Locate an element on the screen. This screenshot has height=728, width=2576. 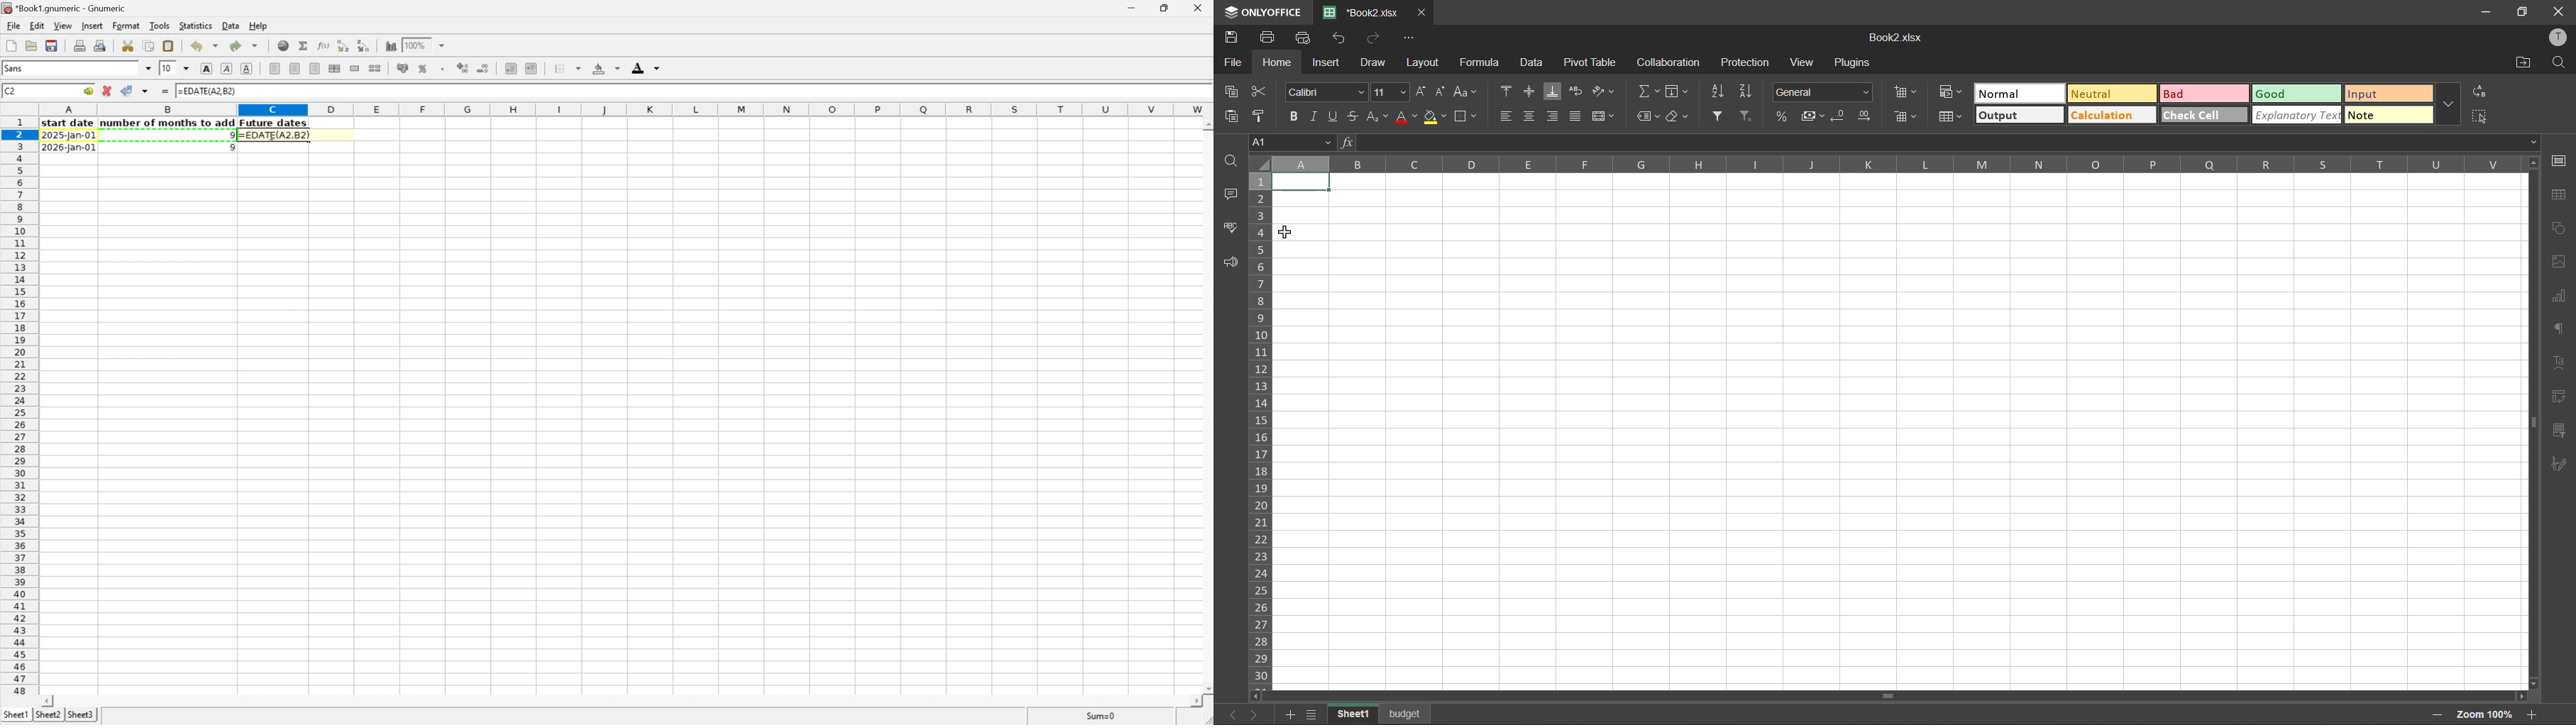
scroll bar is located at coordinates (2531, 375).